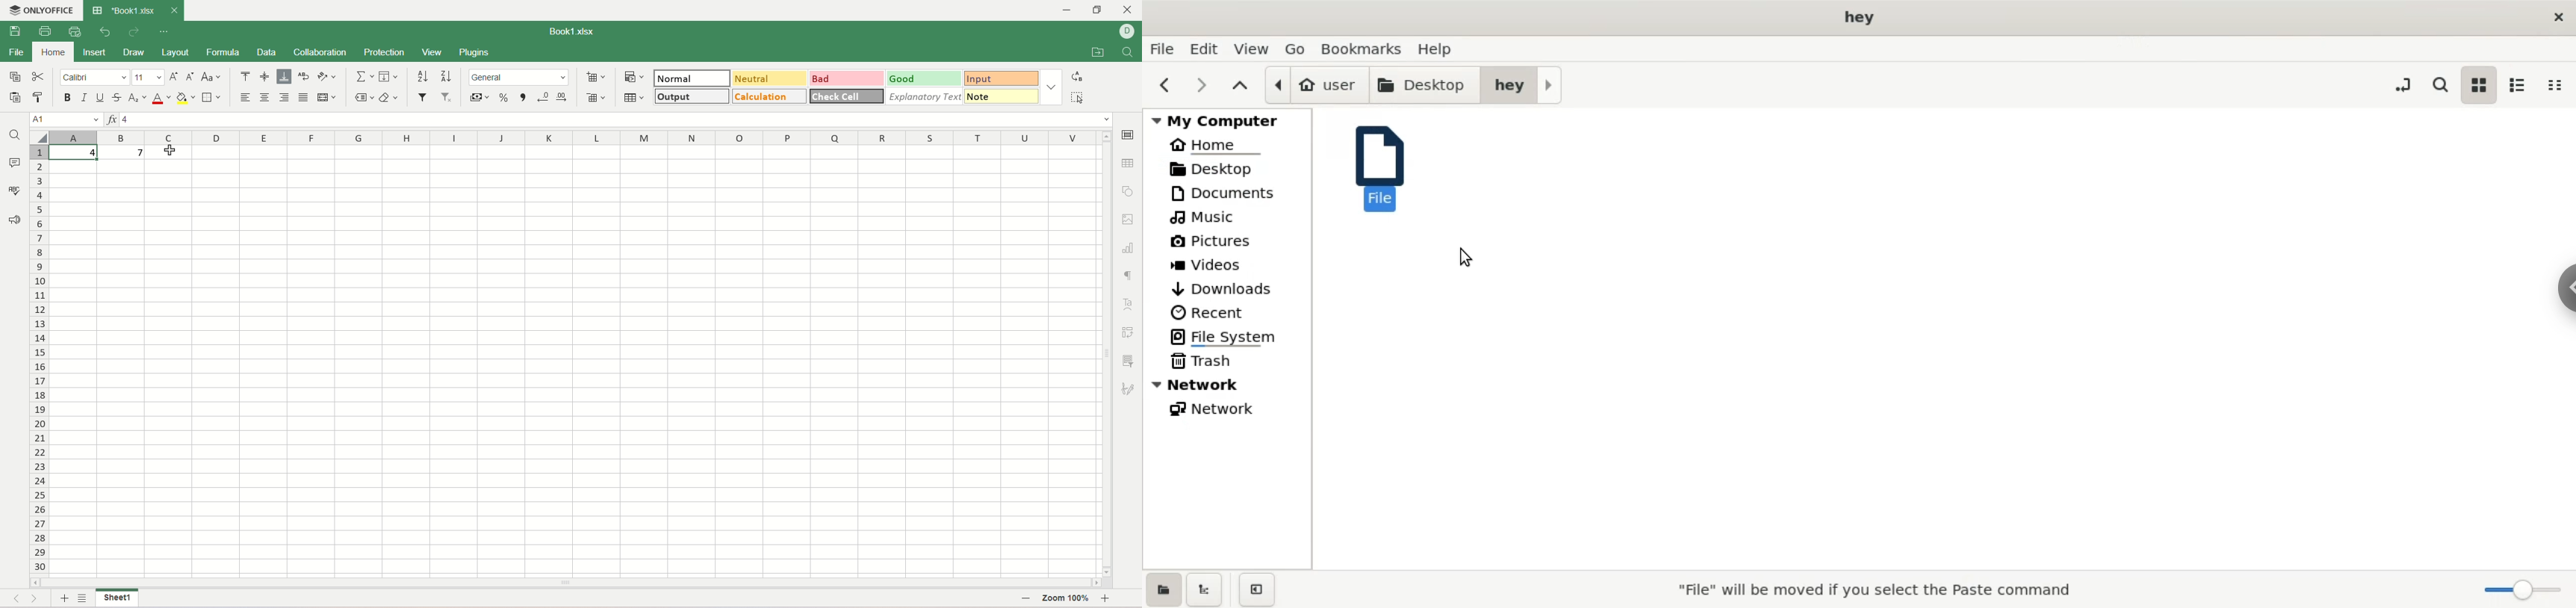 The width and height of the screenshot is (2576, 616). What do you see at coordinates (118, 600) in the screenshot?
I see `sheet name` at bounding box center [118, 600].